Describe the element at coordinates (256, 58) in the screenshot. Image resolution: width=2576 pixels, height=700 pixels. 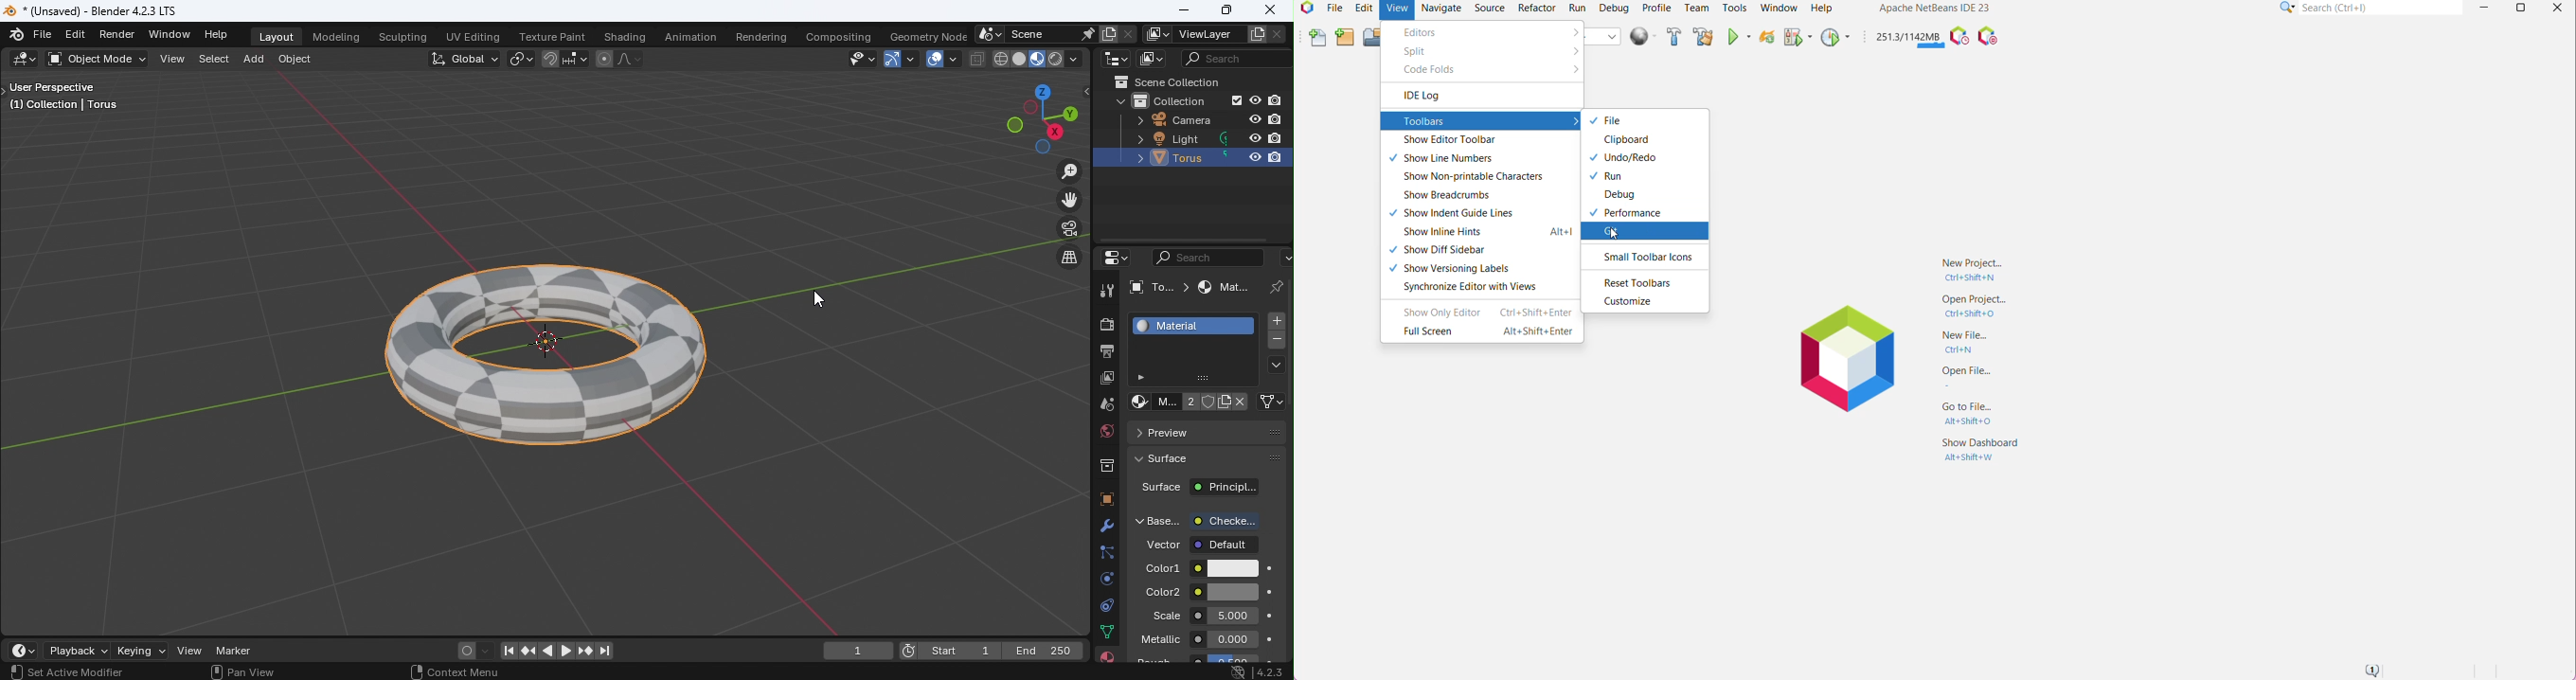
I see `Add` at that location.